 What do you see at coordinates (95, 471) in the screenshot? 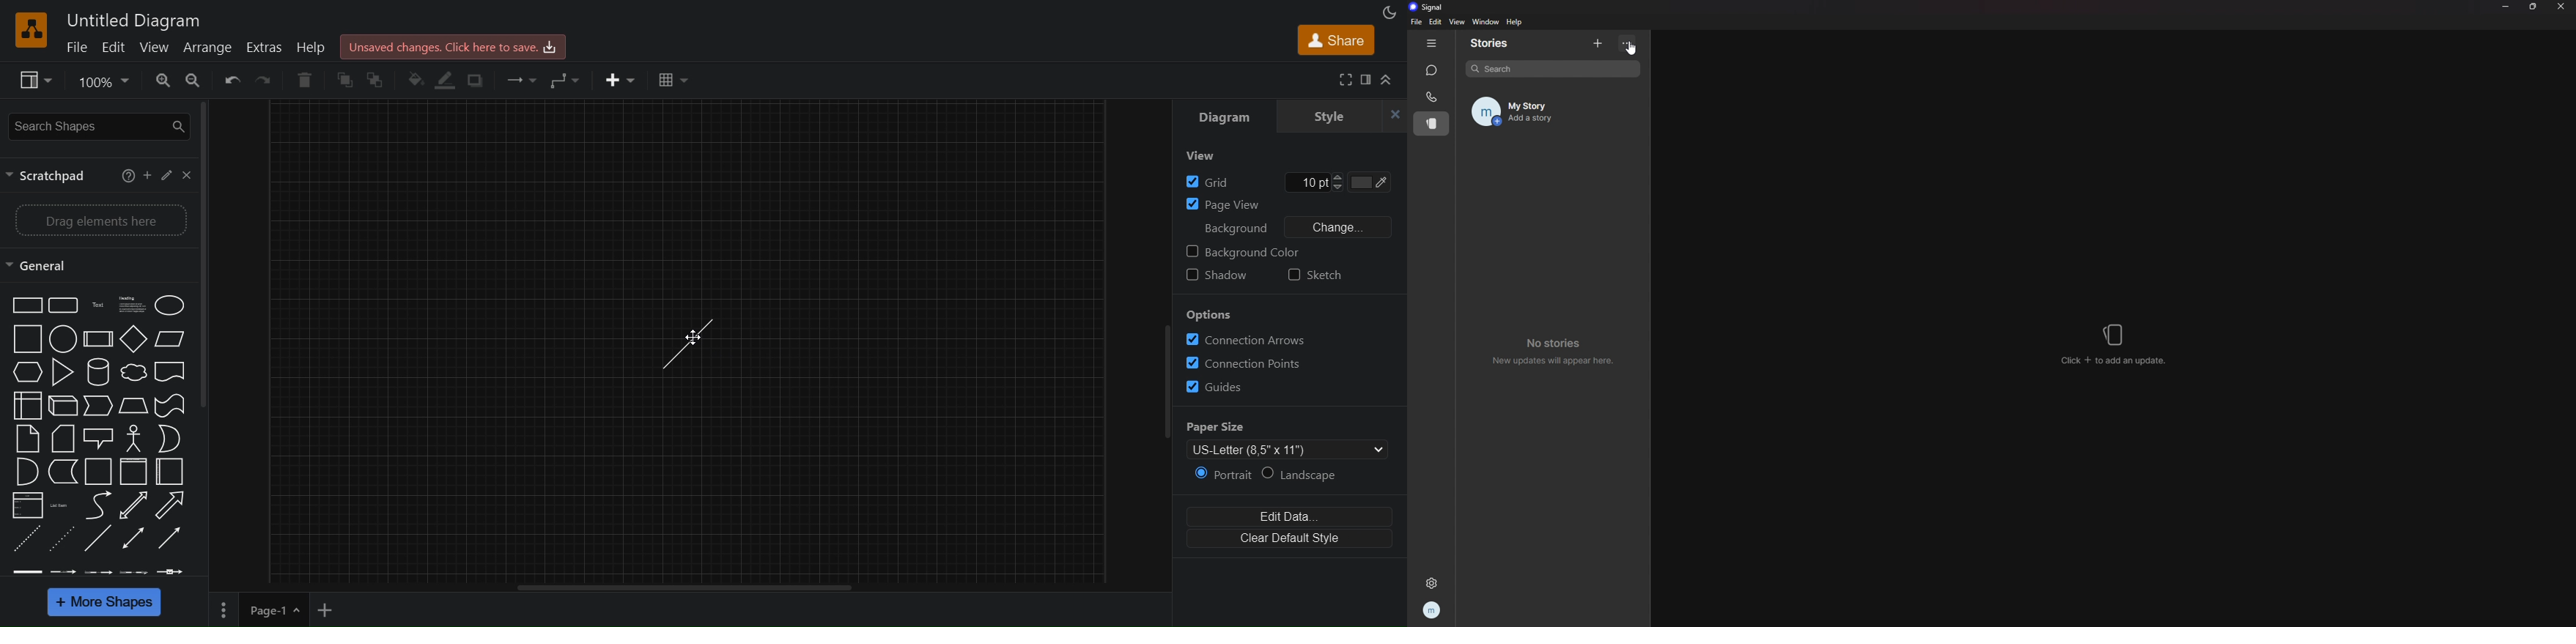
I see `Container` at bounding box center [95, 471].